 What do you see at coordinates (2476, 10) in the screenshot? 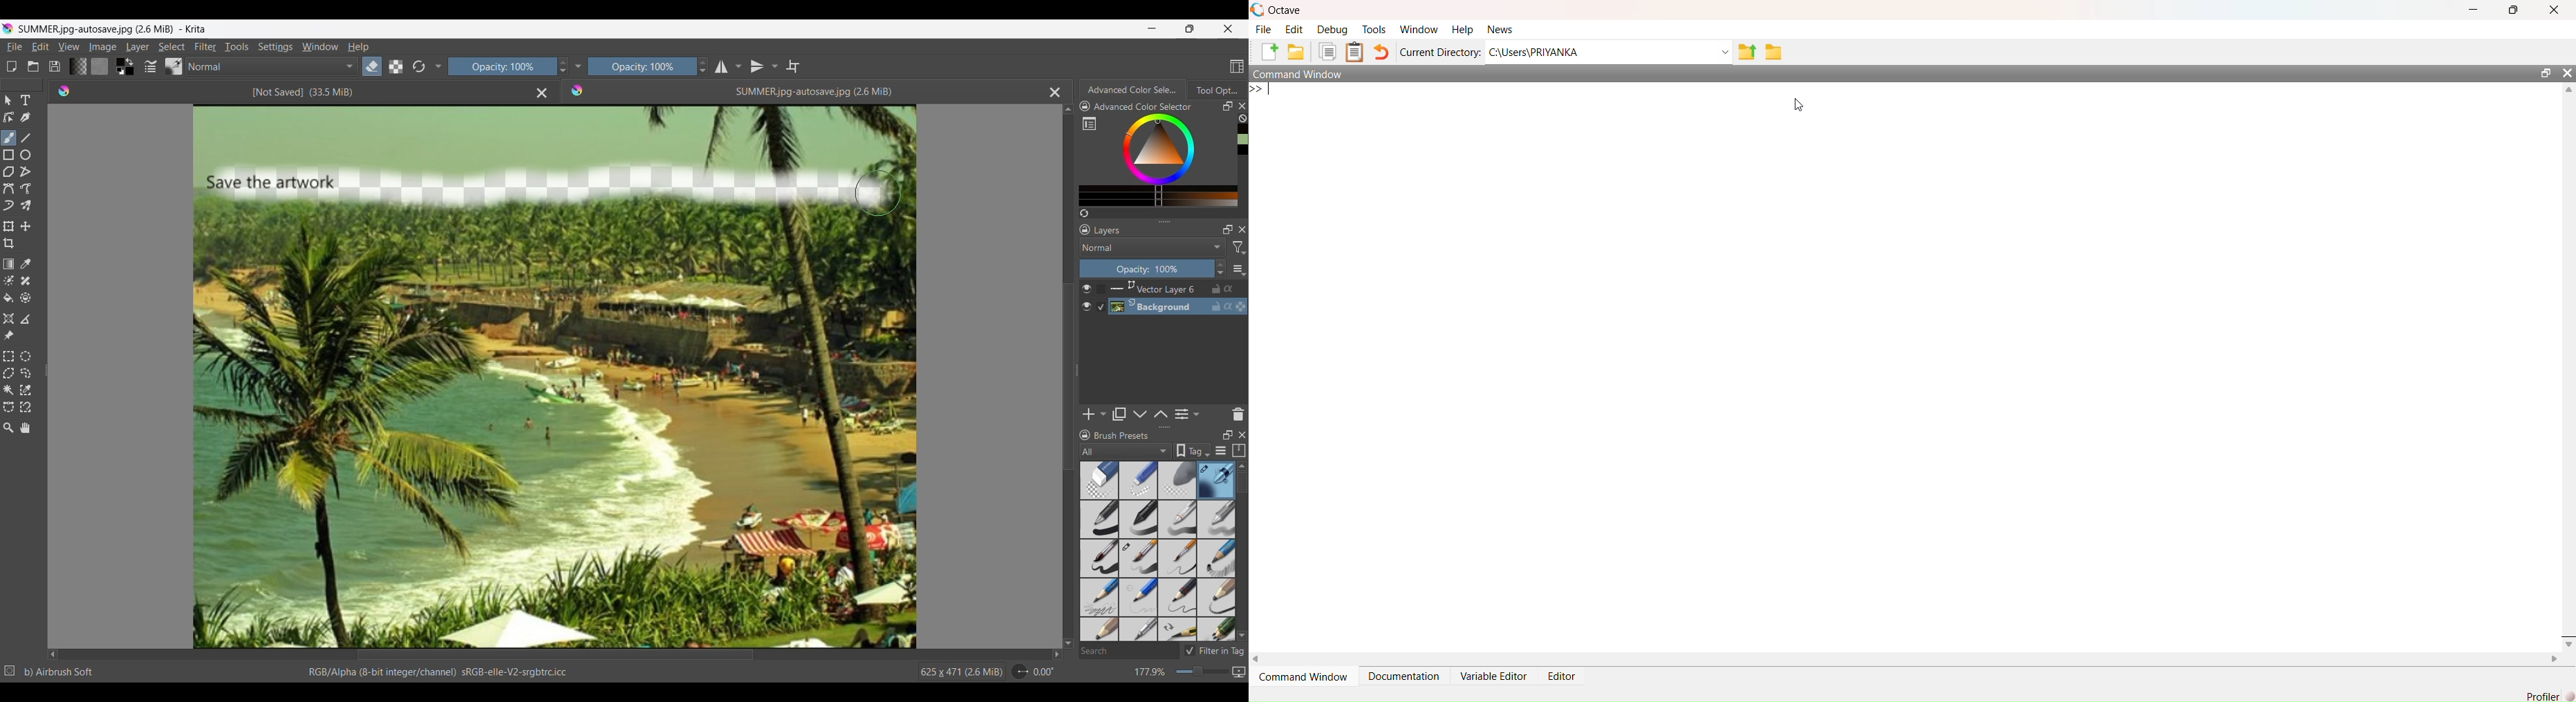
I see `Minimize` at bounding box center [2476, 10].